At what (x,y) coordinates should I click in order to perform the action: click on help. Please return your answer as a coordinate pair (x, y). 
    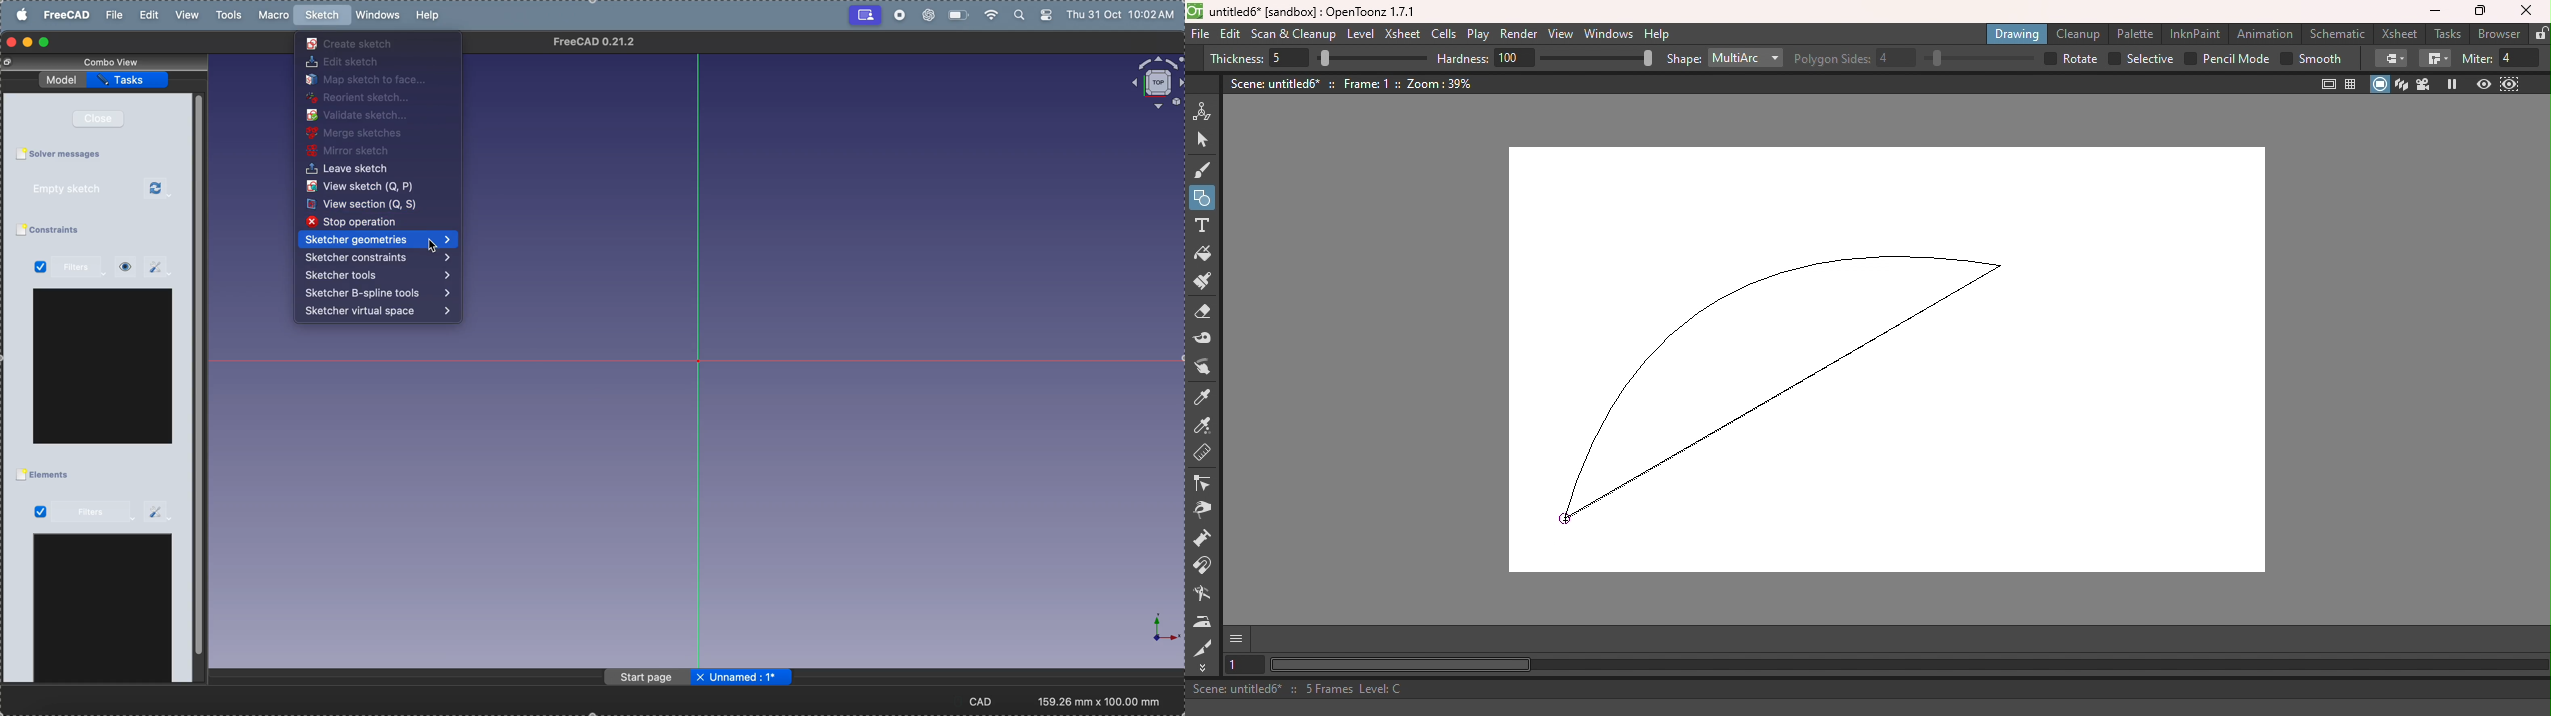
    Looking at the image, I should click on (429, 14).